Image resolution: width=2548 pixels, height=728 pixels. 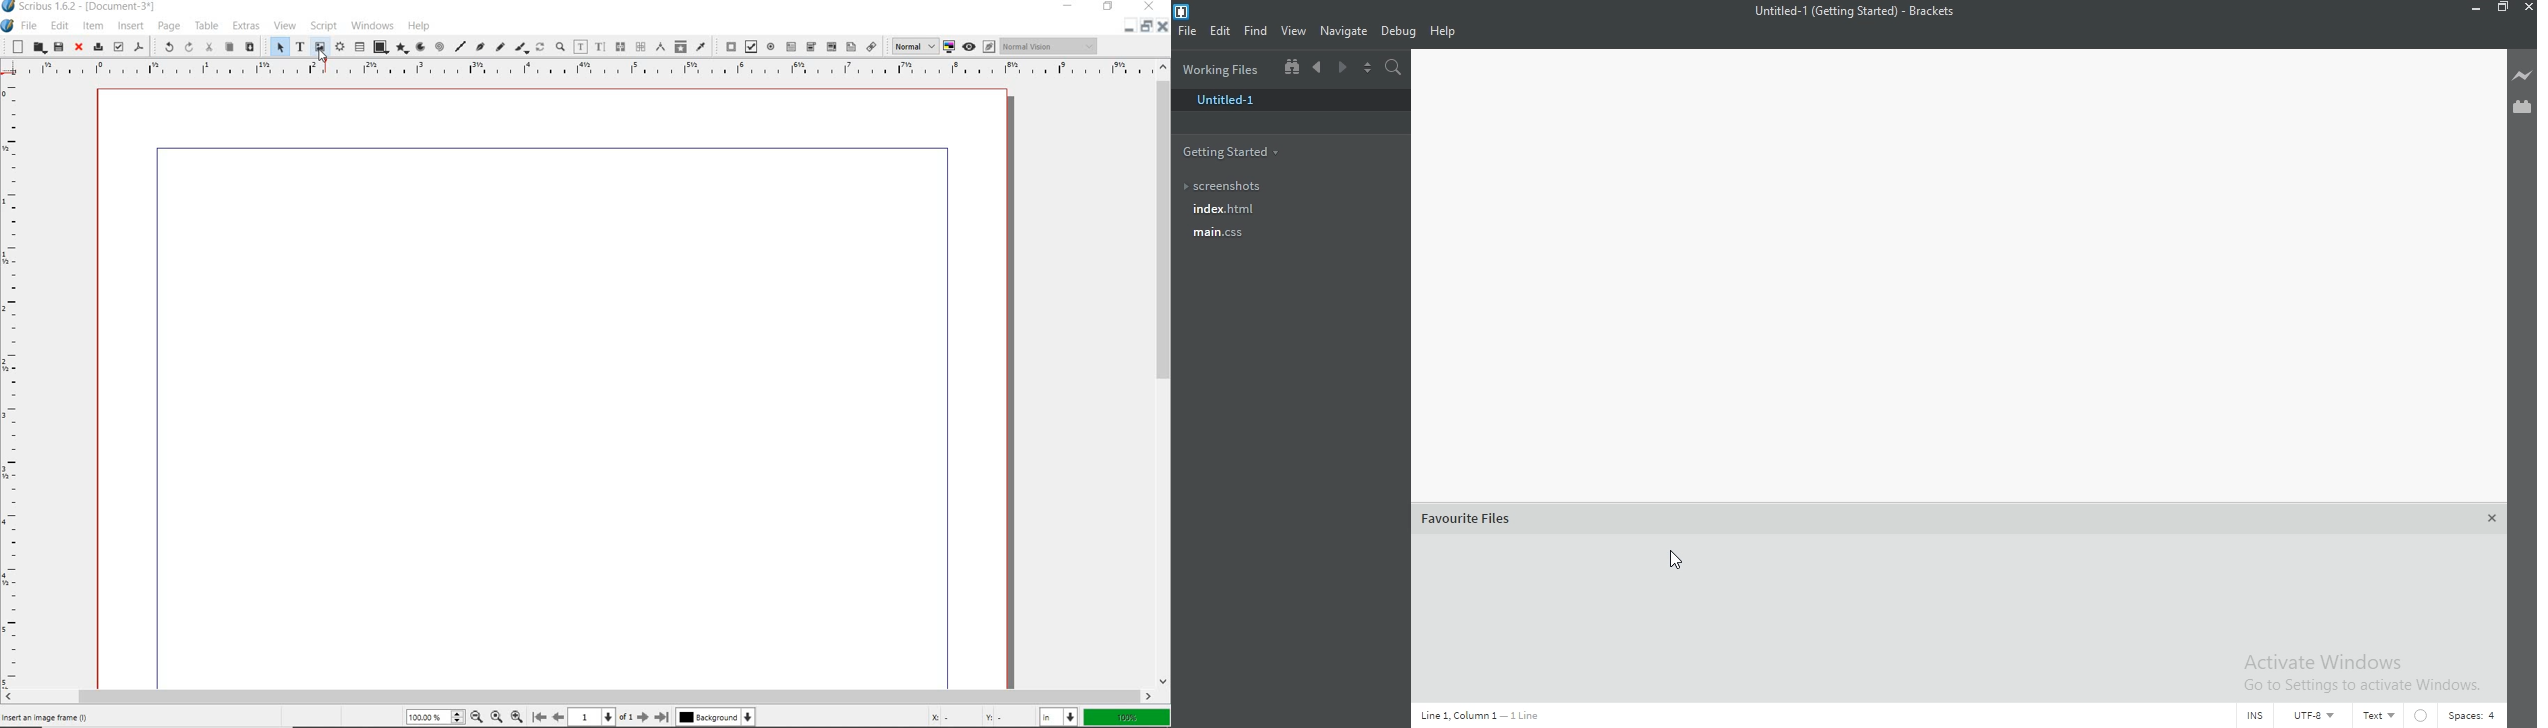 What do you see at coordinates (2257, 715) in the screenshot?
I see `INS` at bounding box center [2257, 715].